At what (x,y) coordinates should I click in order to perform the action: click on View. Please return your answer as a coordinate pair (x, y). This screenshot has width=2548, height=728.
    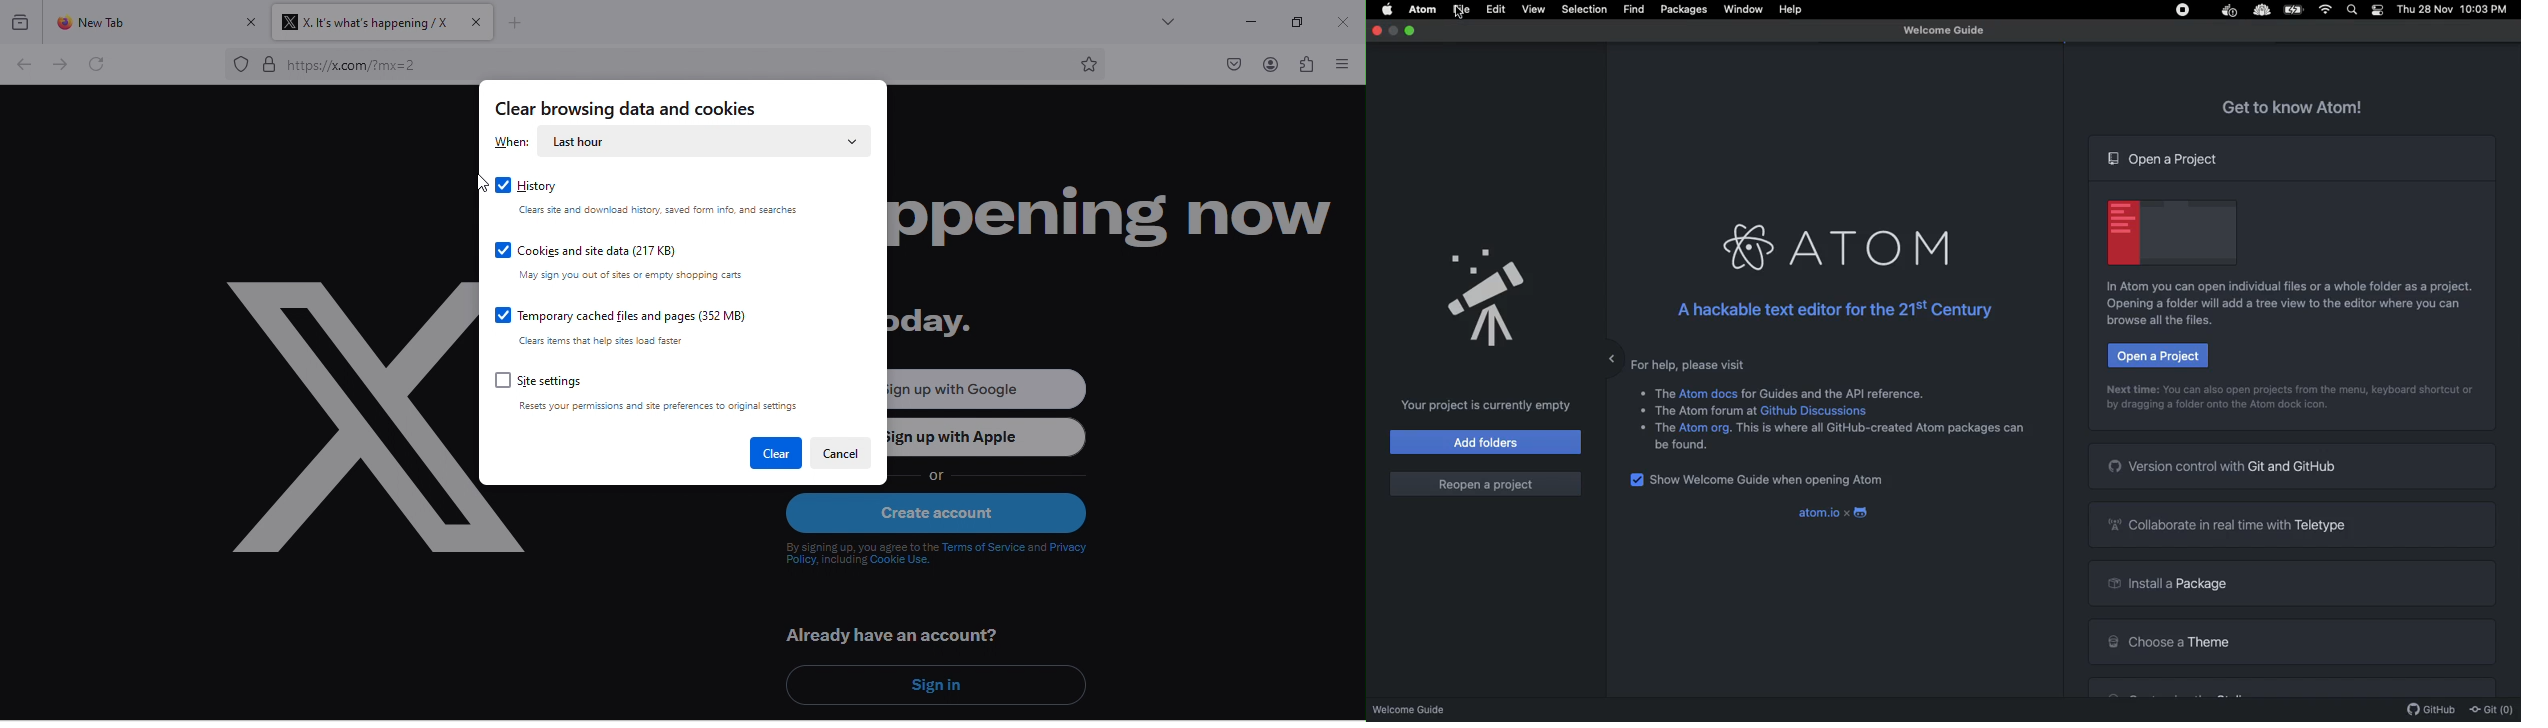
    Looking at the image, I should click on (1533, 9).